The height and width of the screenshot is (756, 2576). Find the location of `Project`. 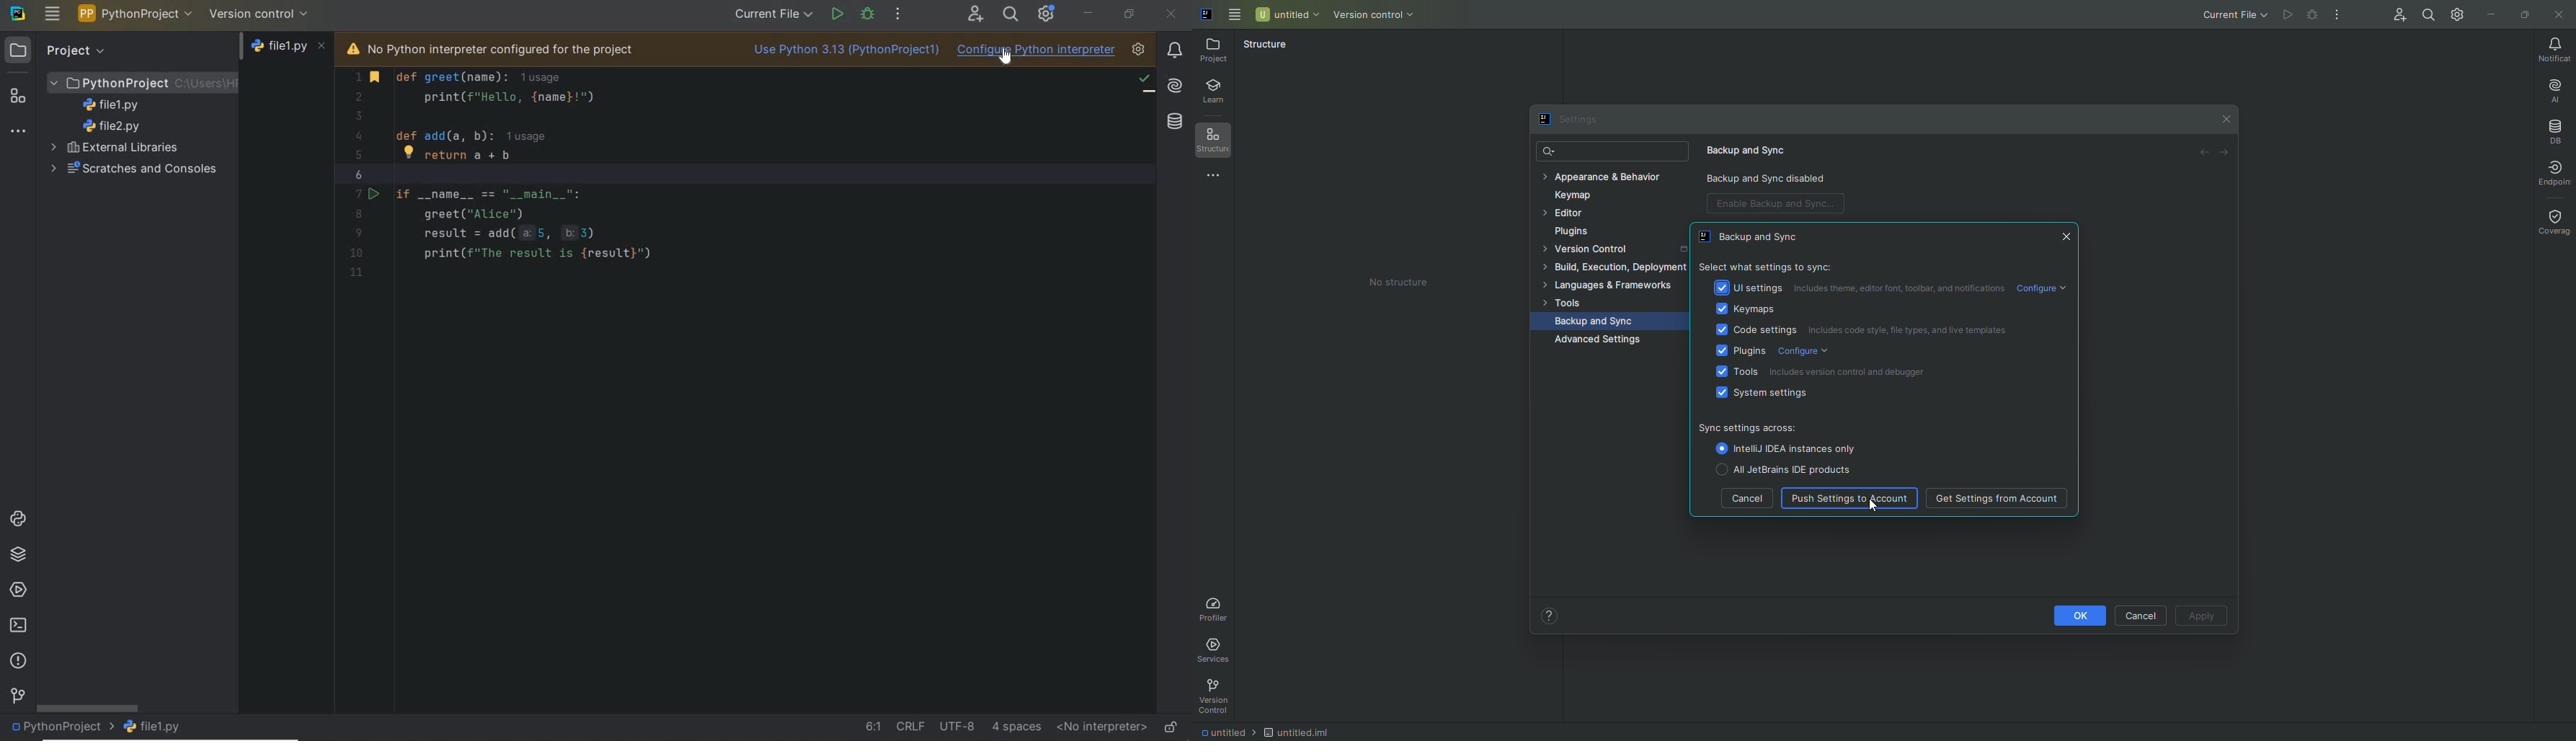

Project is located at coordinates (1216, 50).